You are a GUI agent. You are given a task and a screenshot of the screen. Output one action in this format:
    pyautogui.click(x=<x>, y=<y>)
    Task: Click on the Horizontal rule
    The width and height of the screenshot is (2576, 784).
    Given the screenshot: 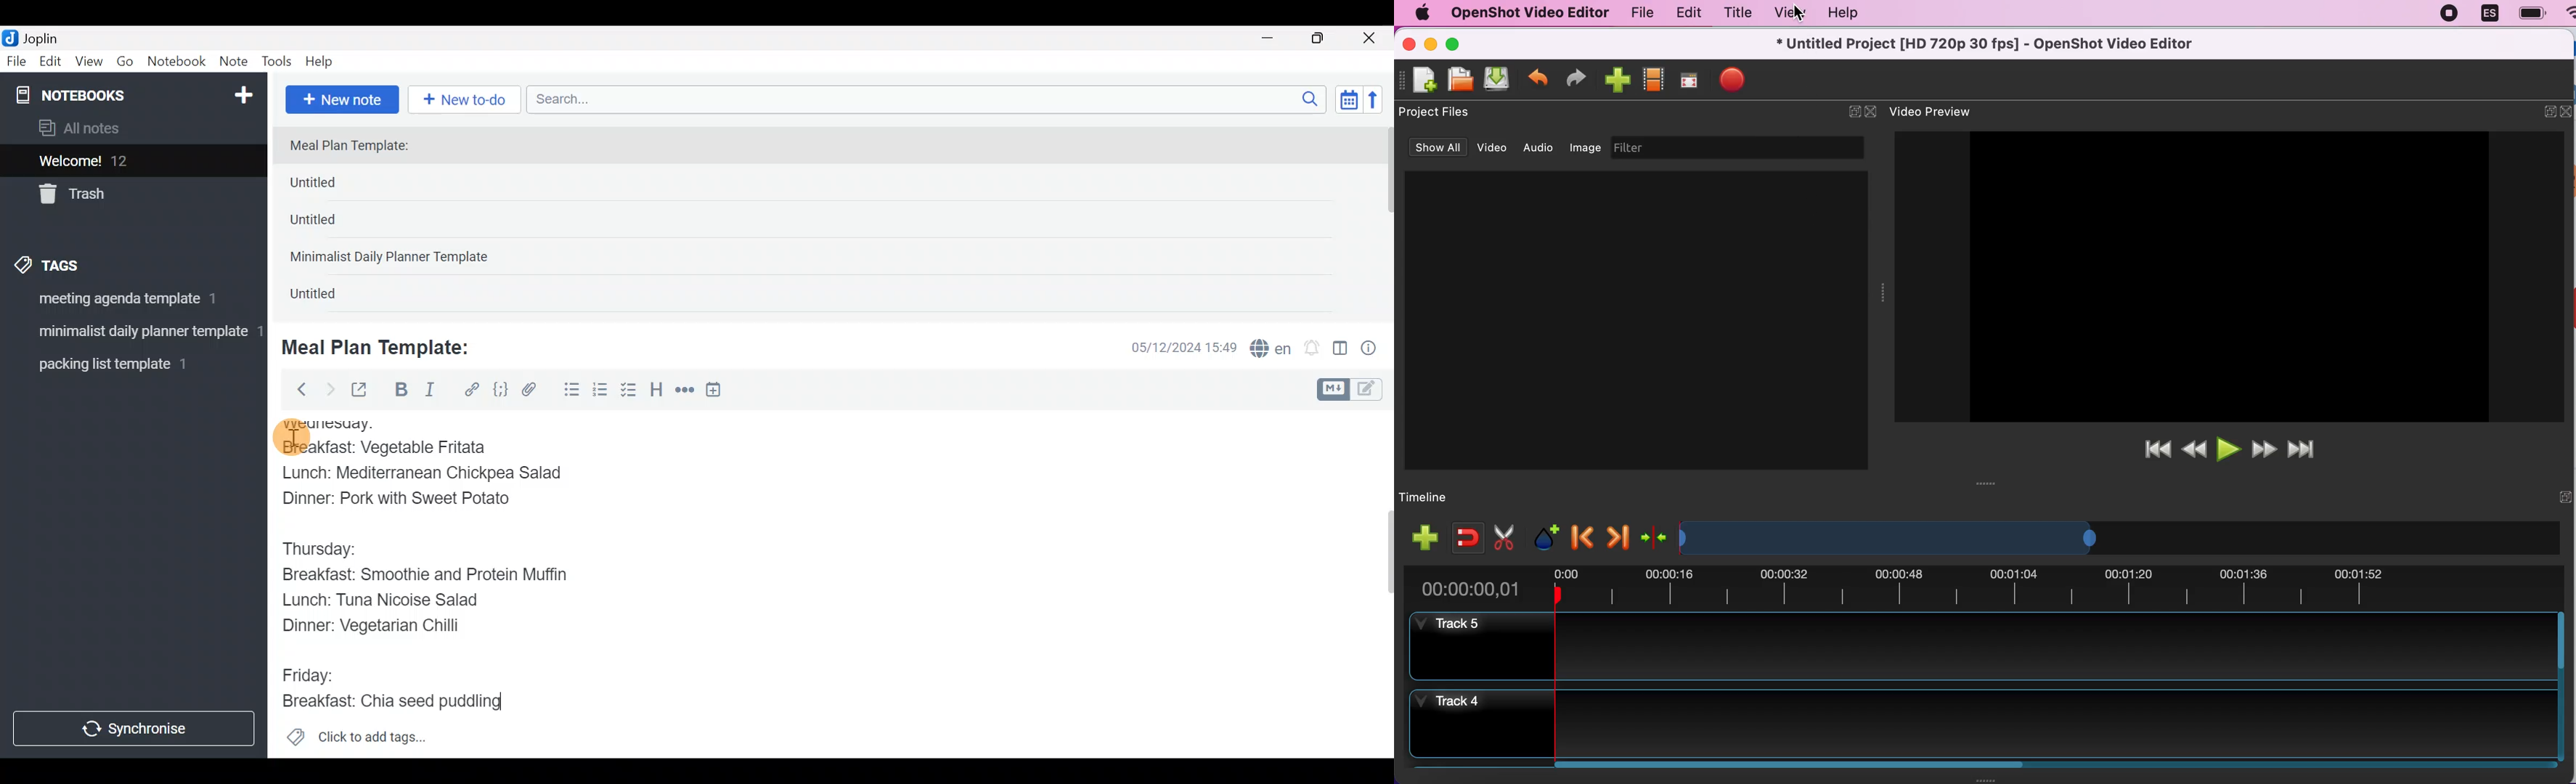 What is the action you would take?
    pyautogui.click(x=685, y=391)
    